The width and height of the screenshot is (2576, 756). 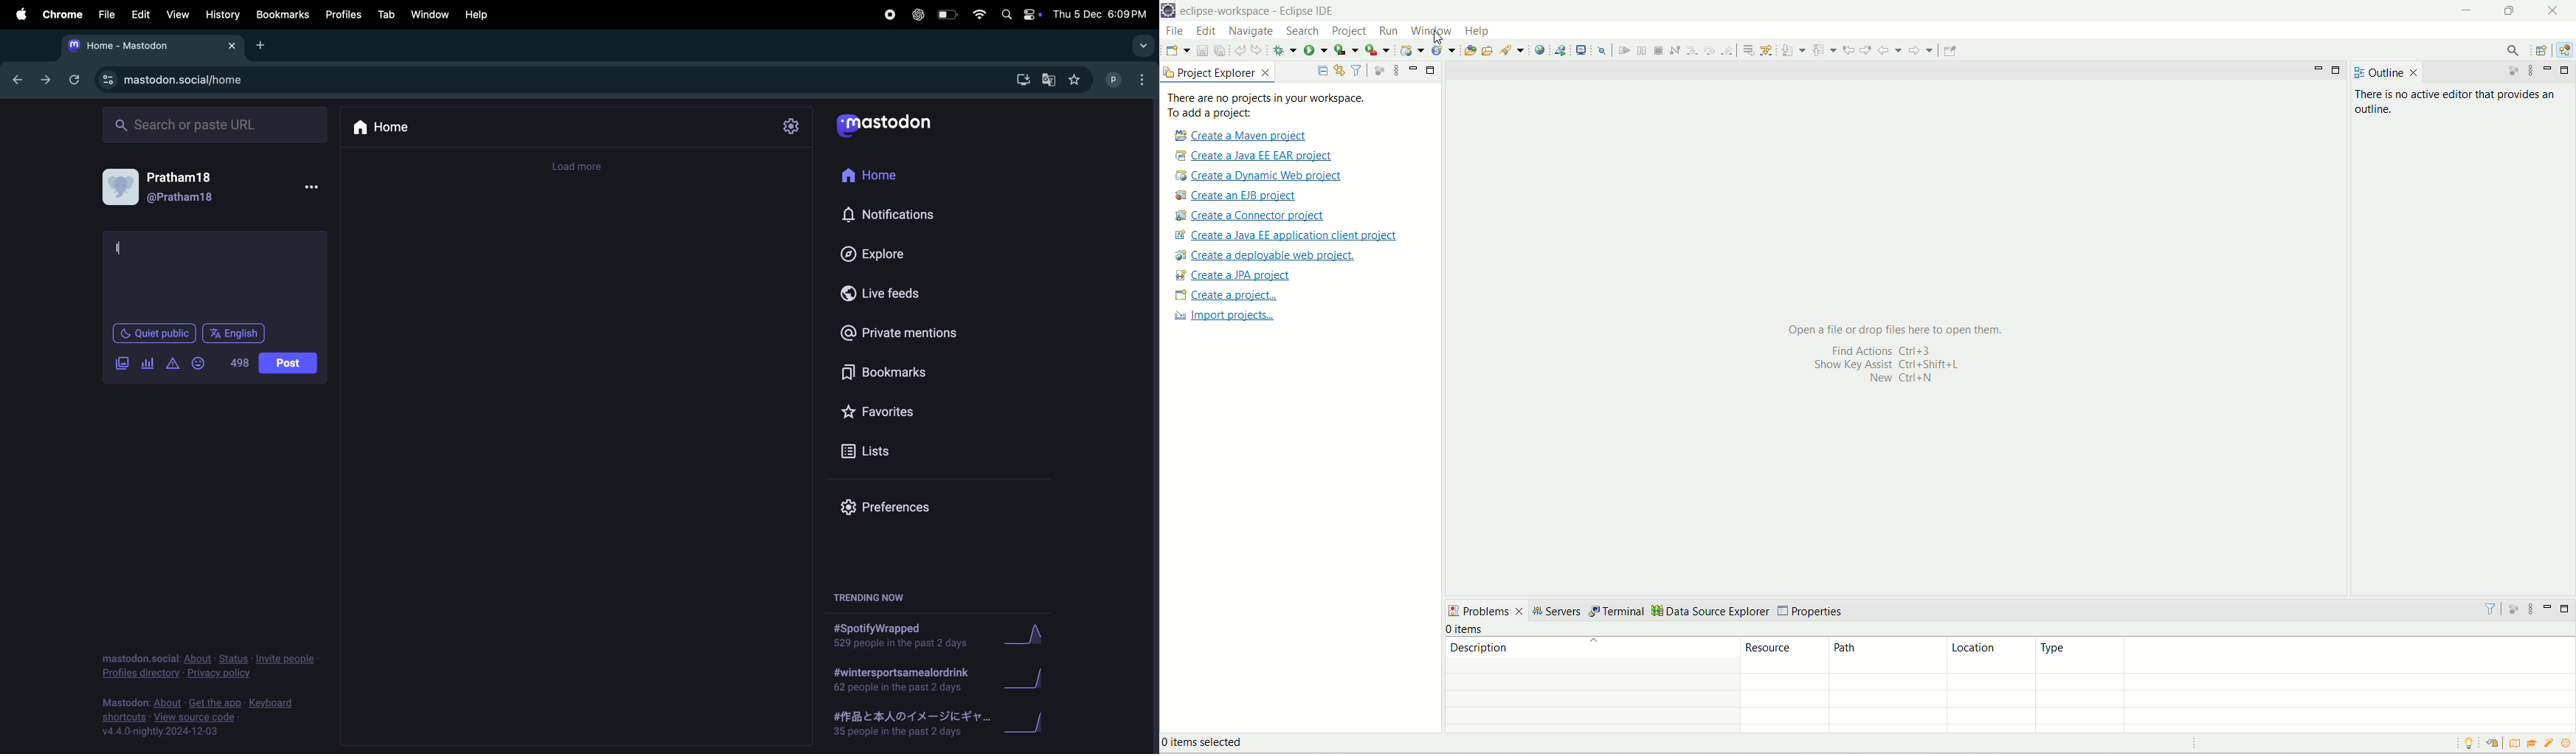 I want to click on There are no projects in your workspace. To add a project:, so click(x=1267, y=106).